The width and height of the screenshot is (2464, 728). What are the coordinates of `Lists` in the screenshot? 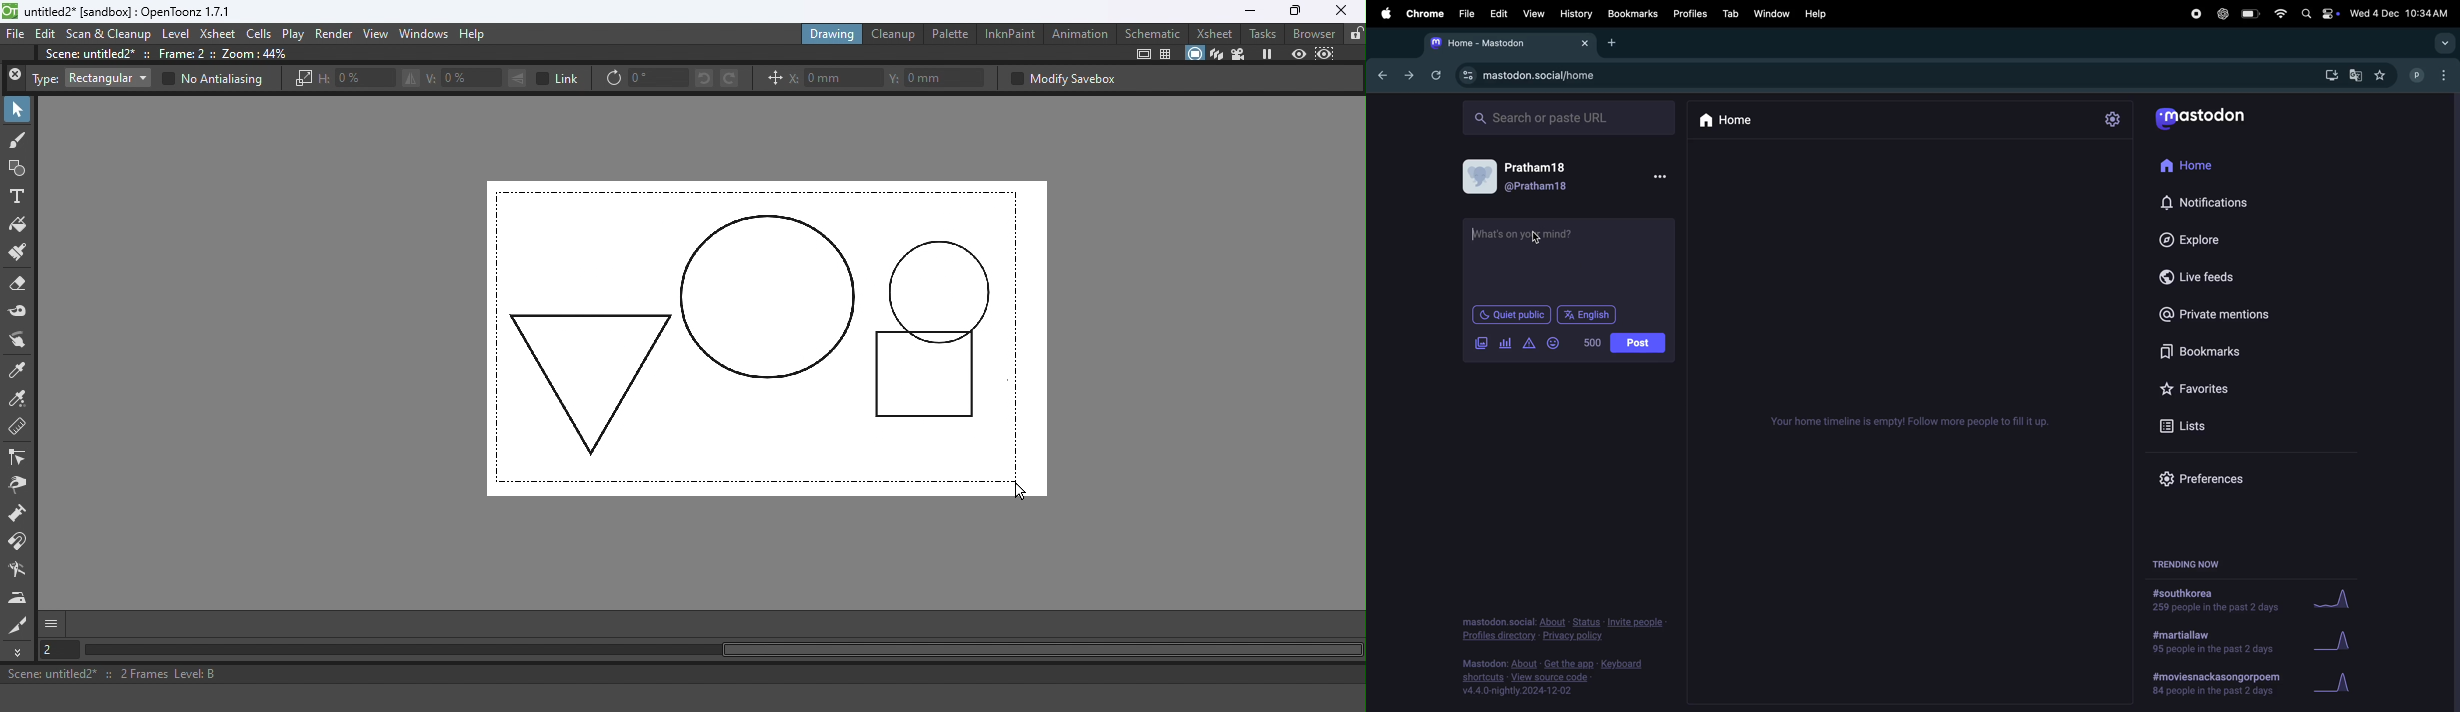 It's located at (2190, 425).